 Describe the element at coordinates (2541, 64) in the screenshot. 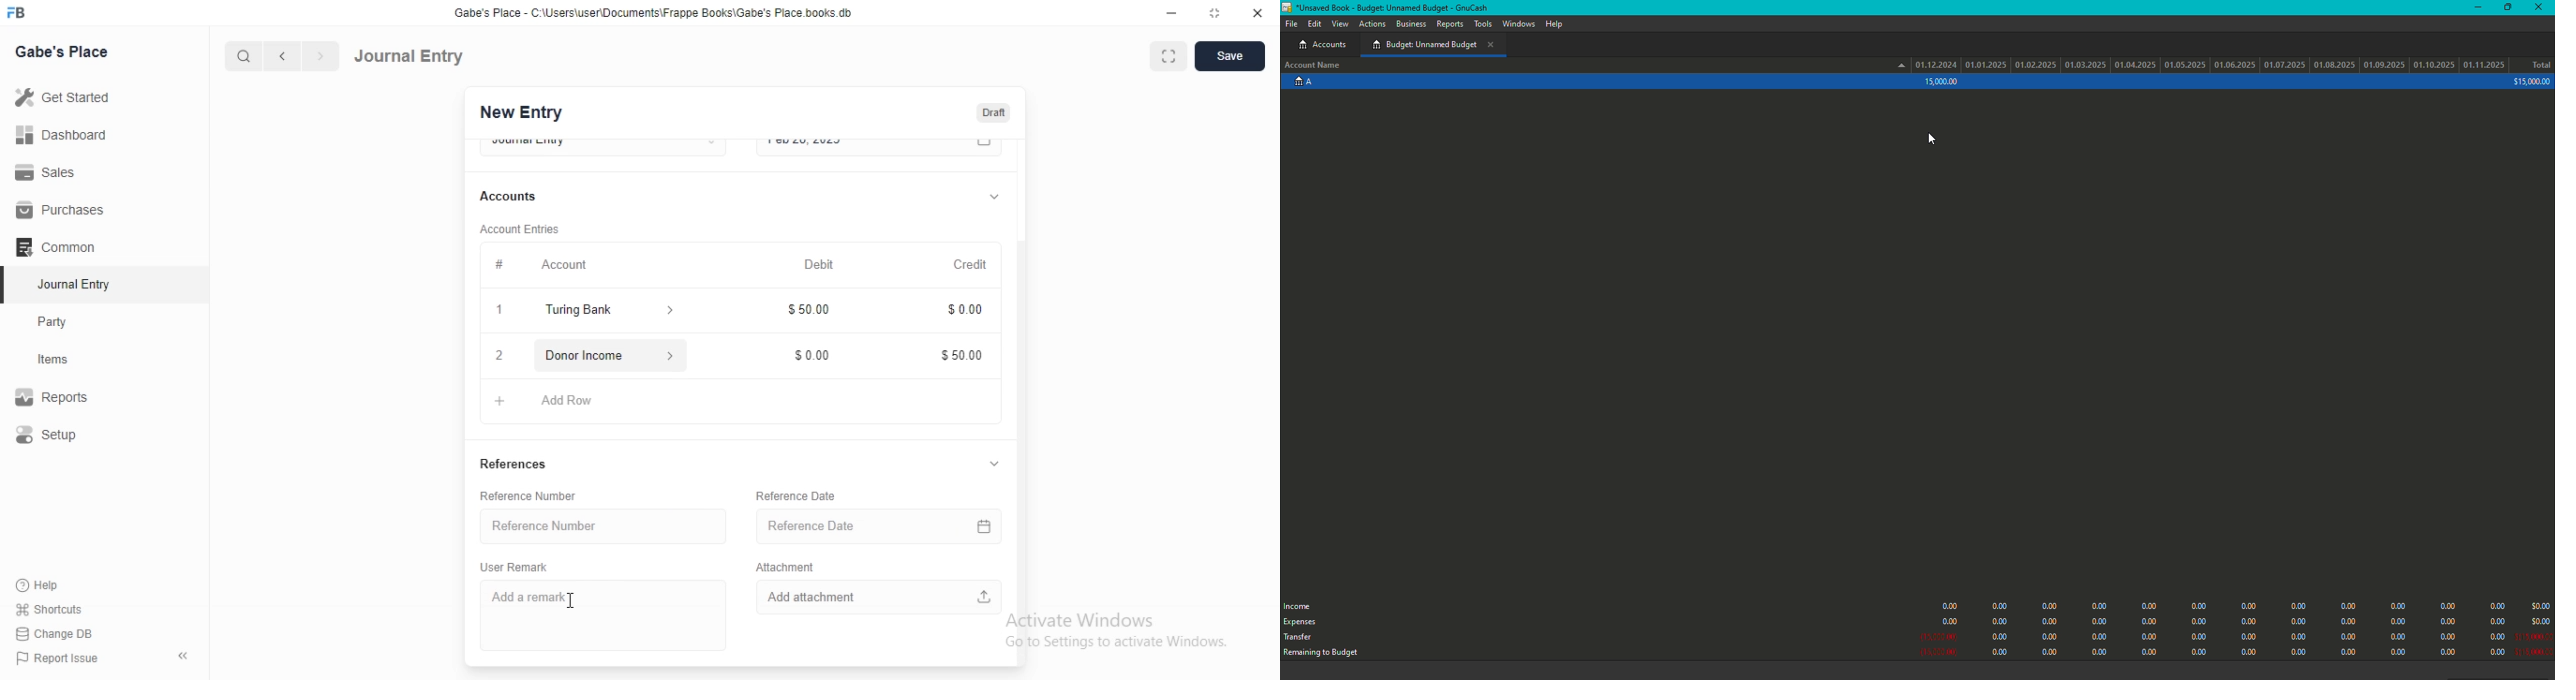

I see `Total` at that location.